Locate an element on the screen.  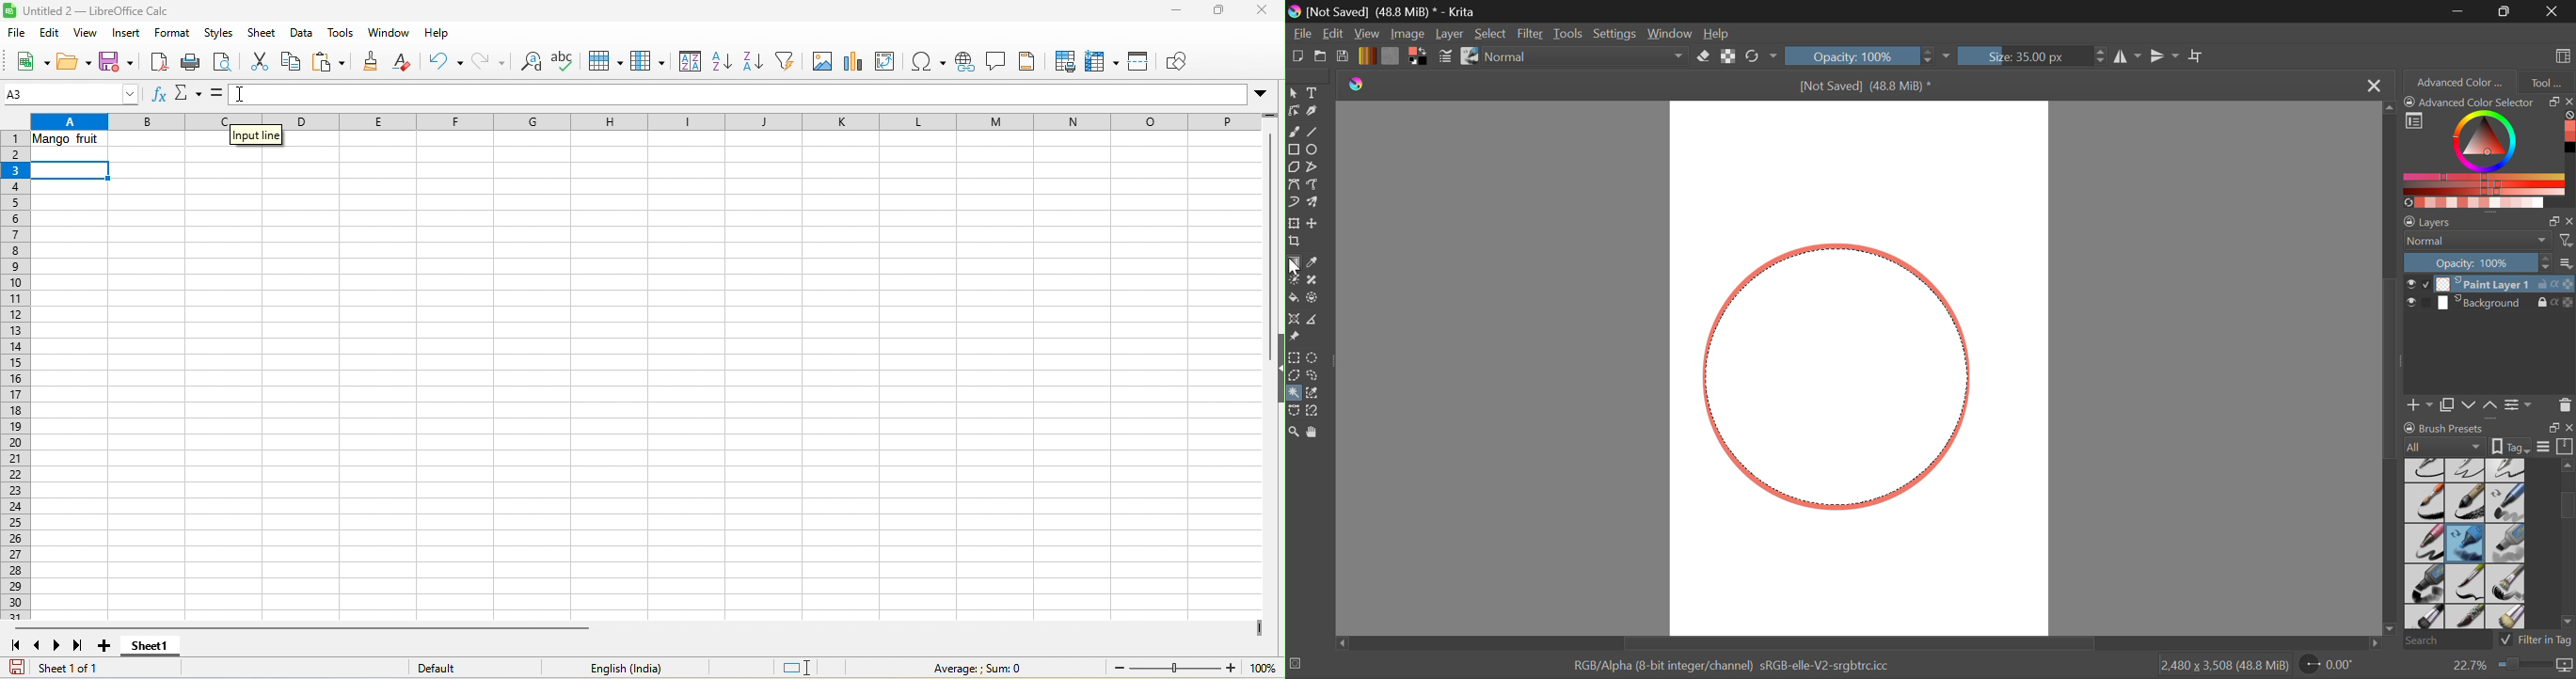
New is located at coordinates (1298, 58).